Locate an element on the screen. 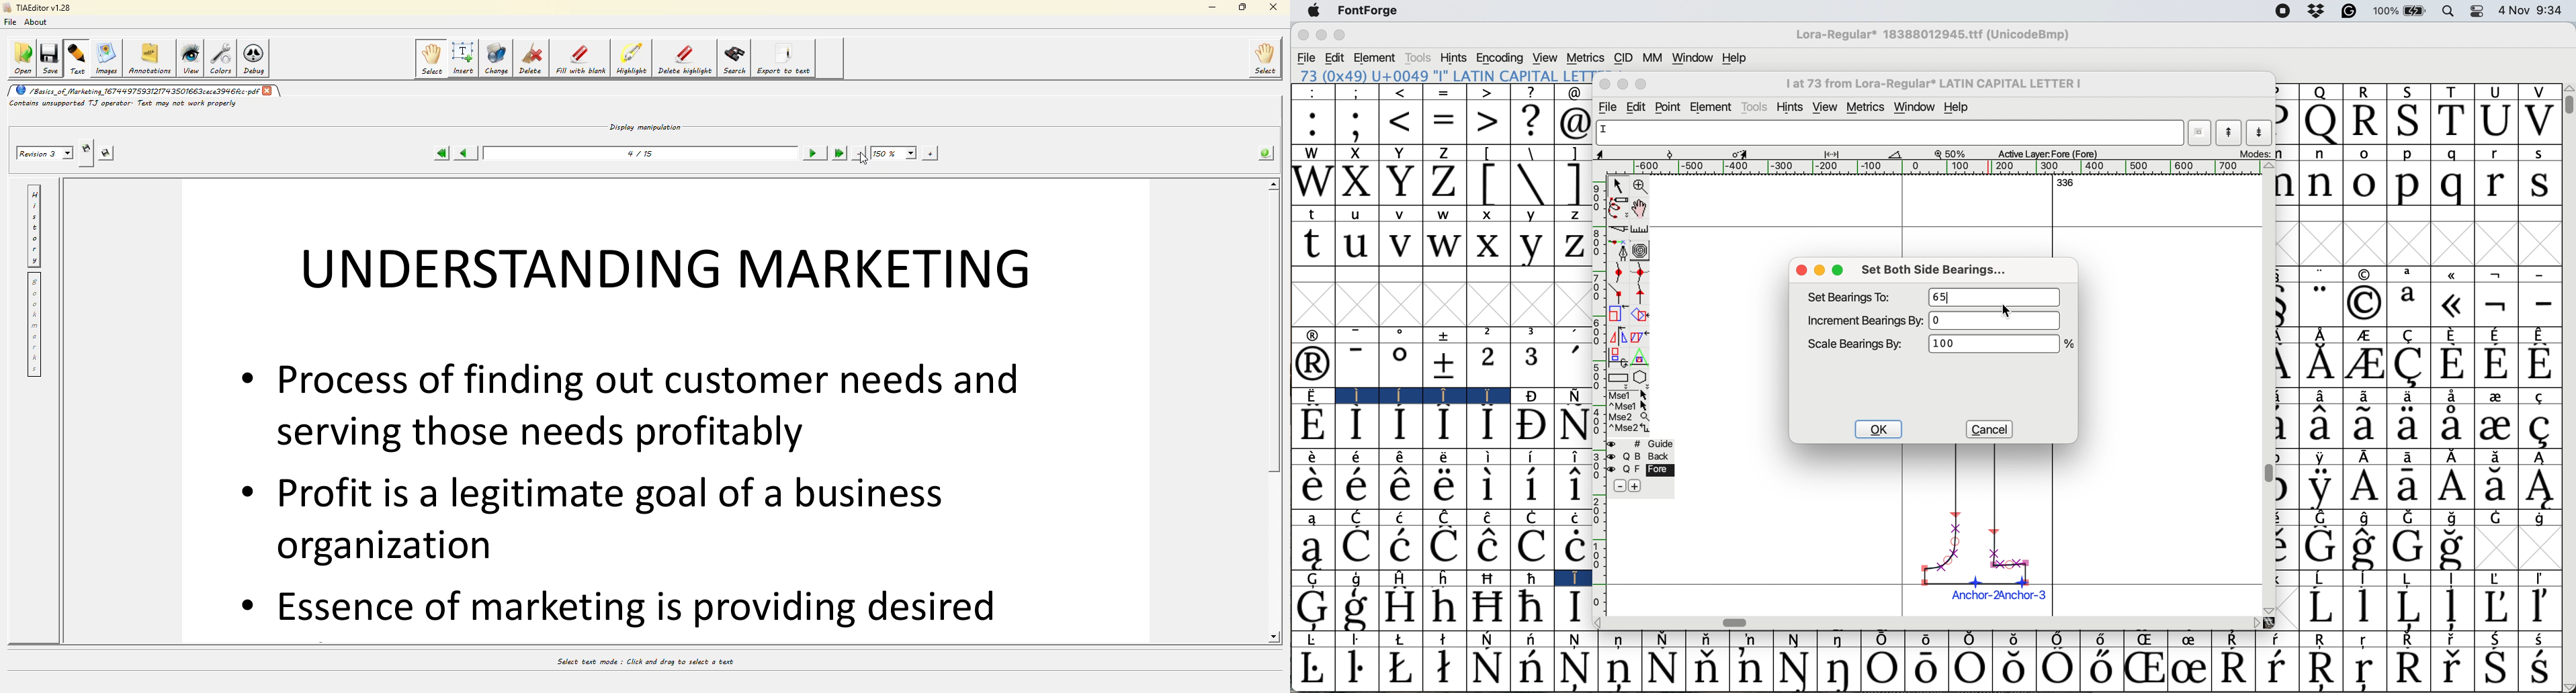 Image resolution: width=2576 pixels, height=700 pixels. glyph name is located at coordinates (1887, 133).